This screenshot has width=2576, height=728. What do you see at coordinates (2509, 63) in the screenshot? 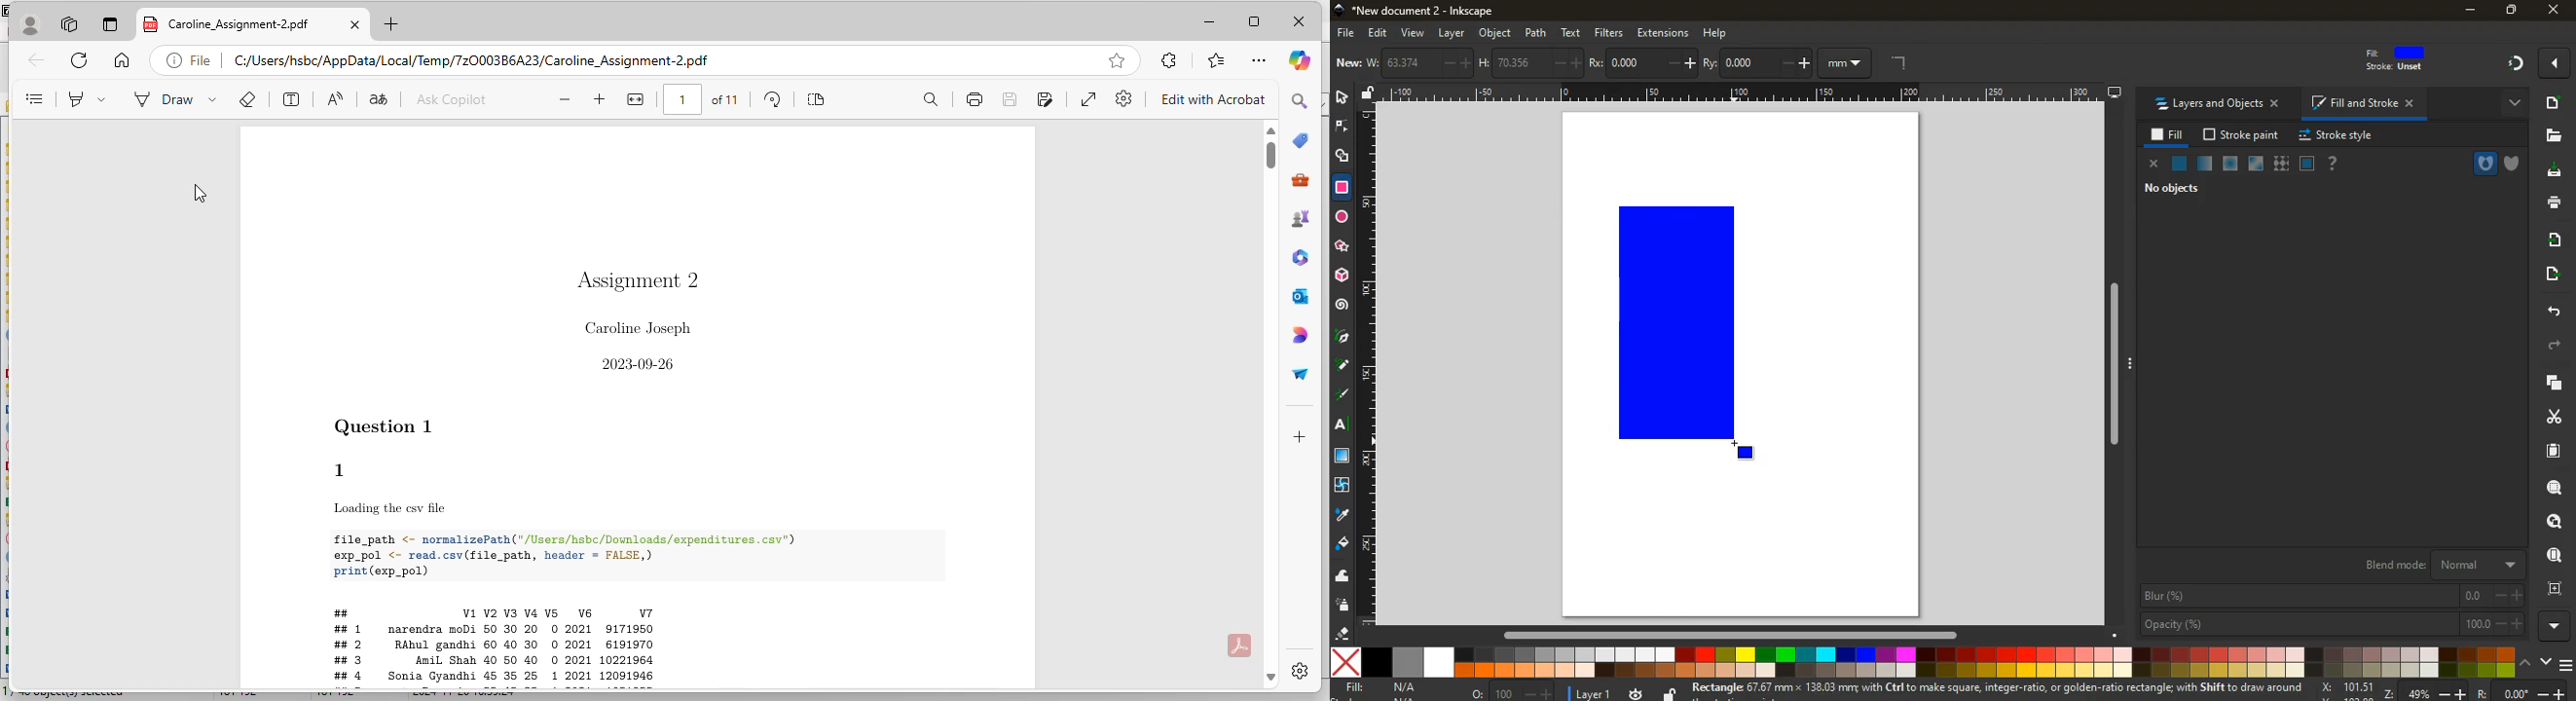
I see `` at bounding box center [2509, 63].